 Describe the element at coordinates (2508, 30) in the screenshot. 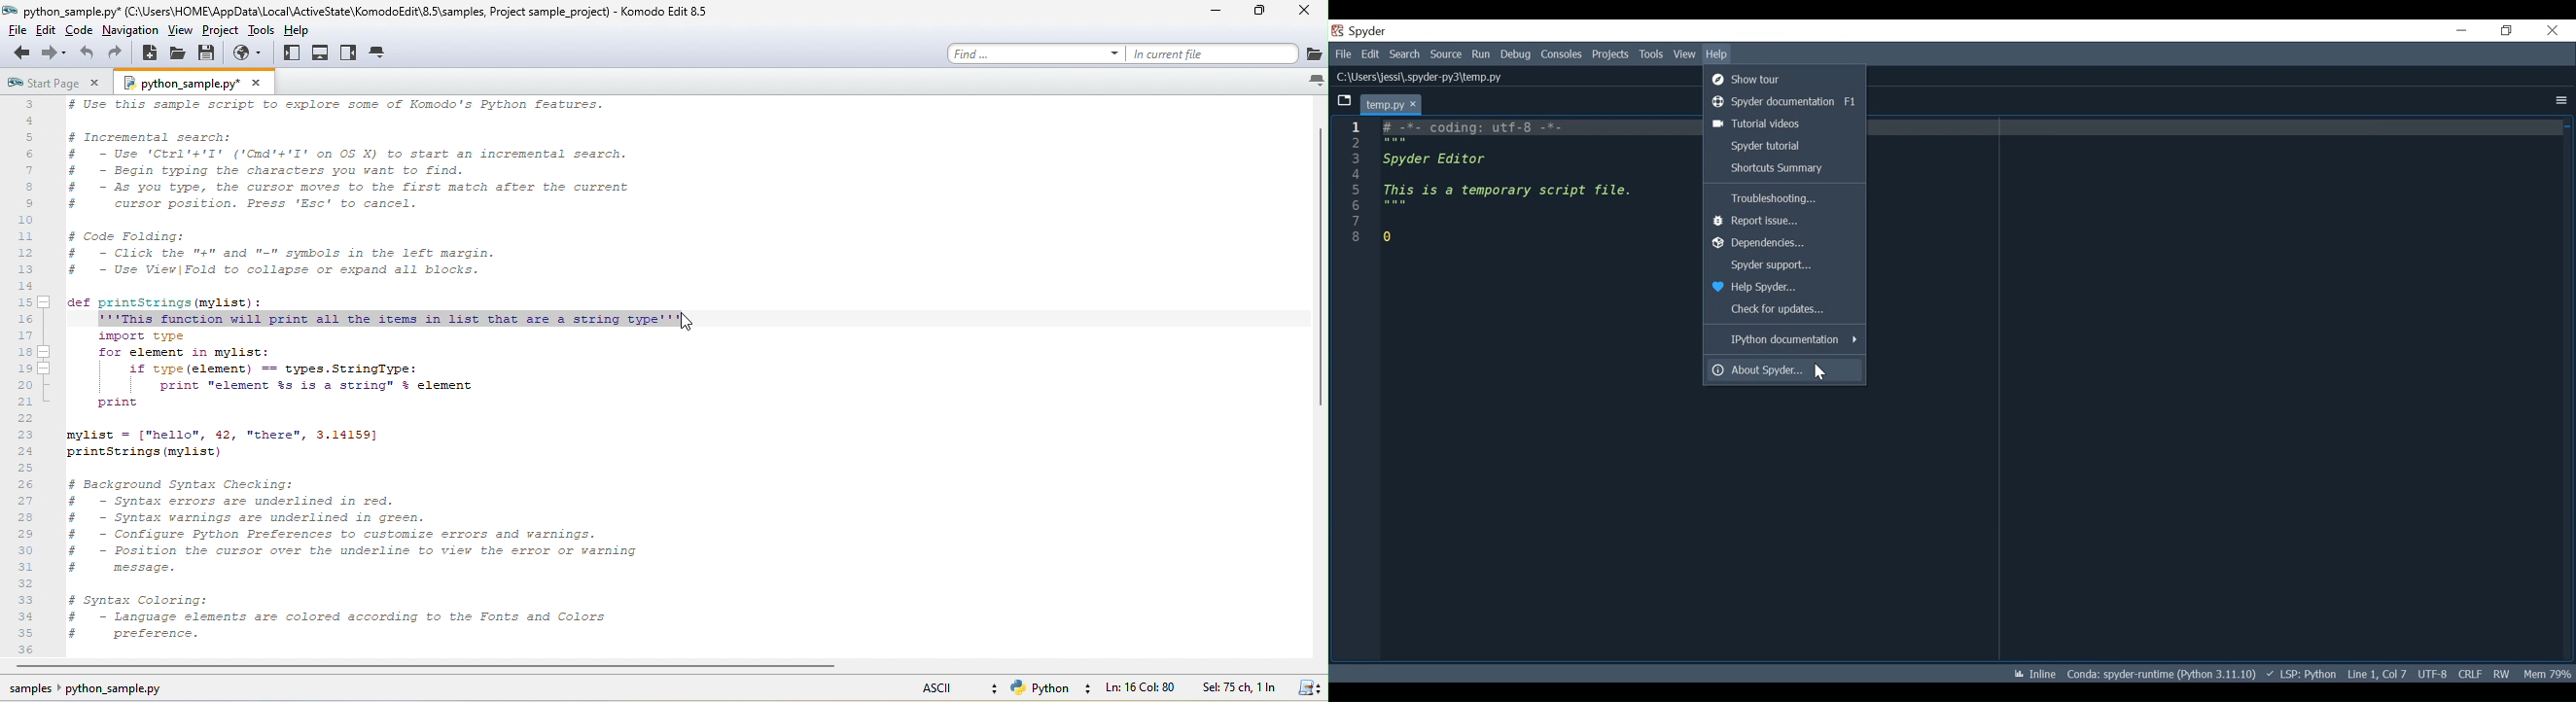

I see `Restore` at that location.